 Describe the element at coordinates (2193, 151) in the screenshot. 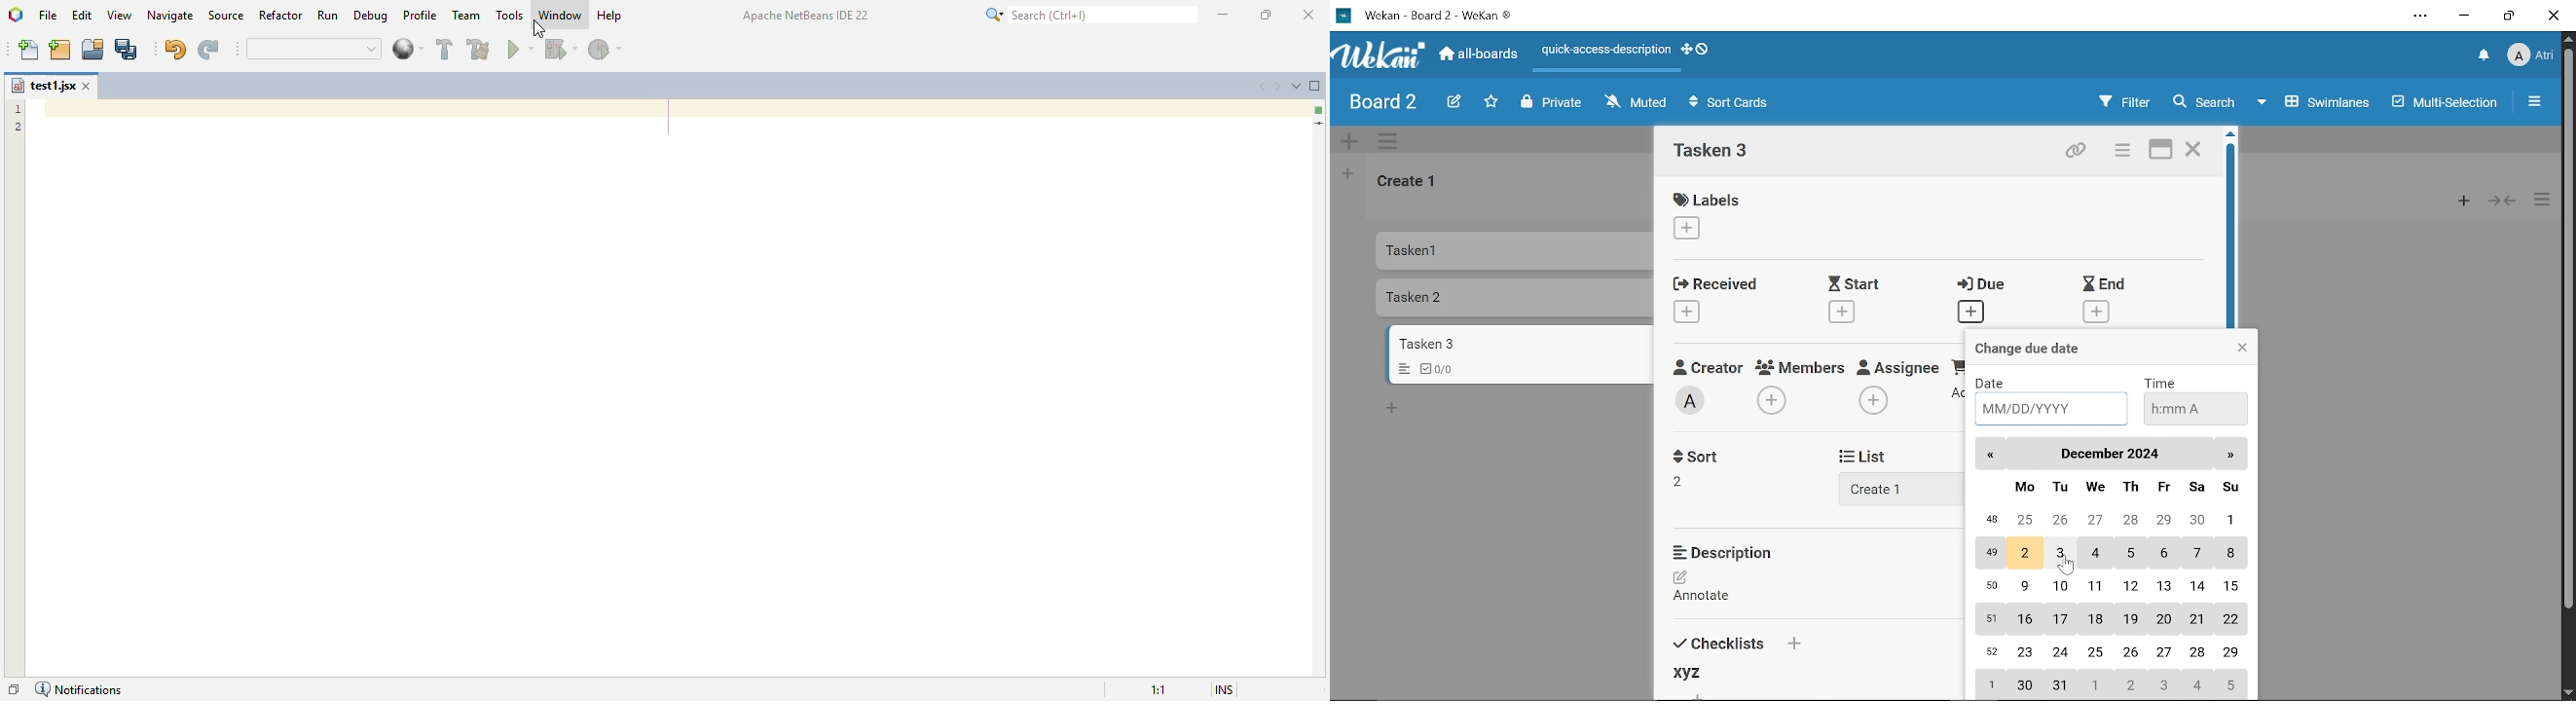

I see `Close ` at that location.